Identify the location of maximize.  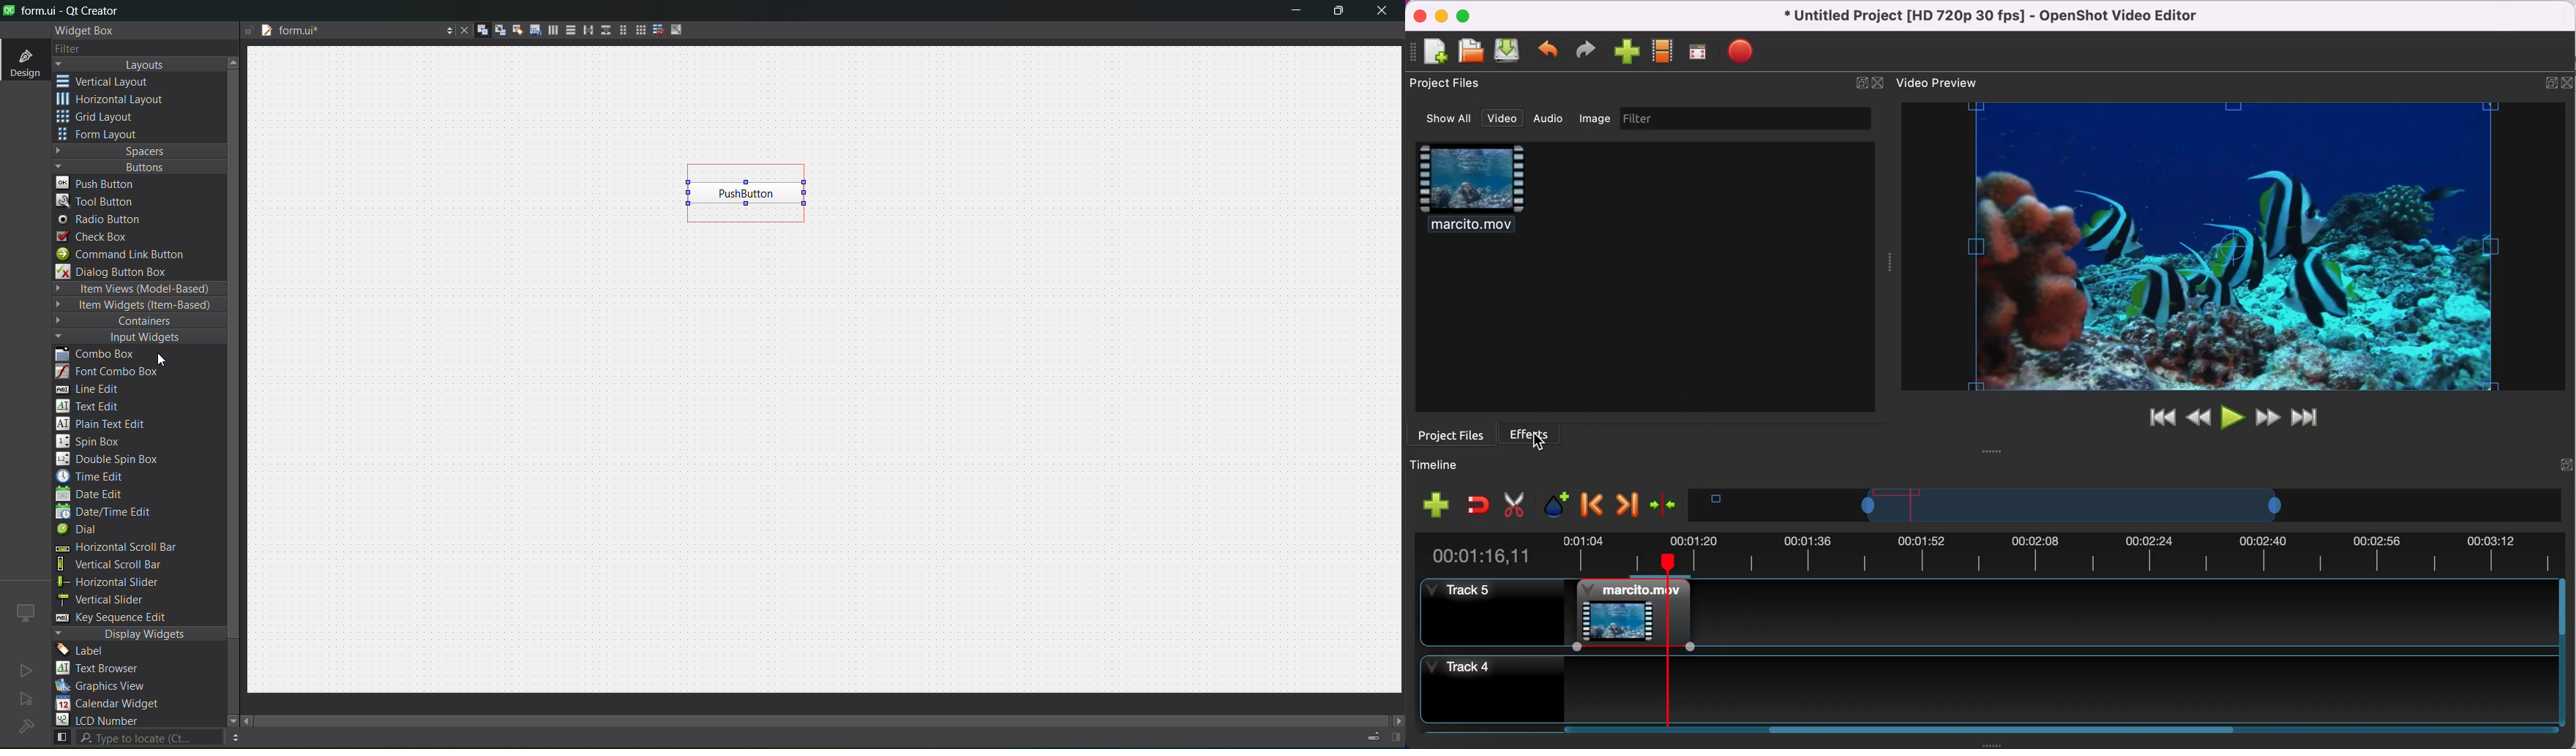
(1466, 13).